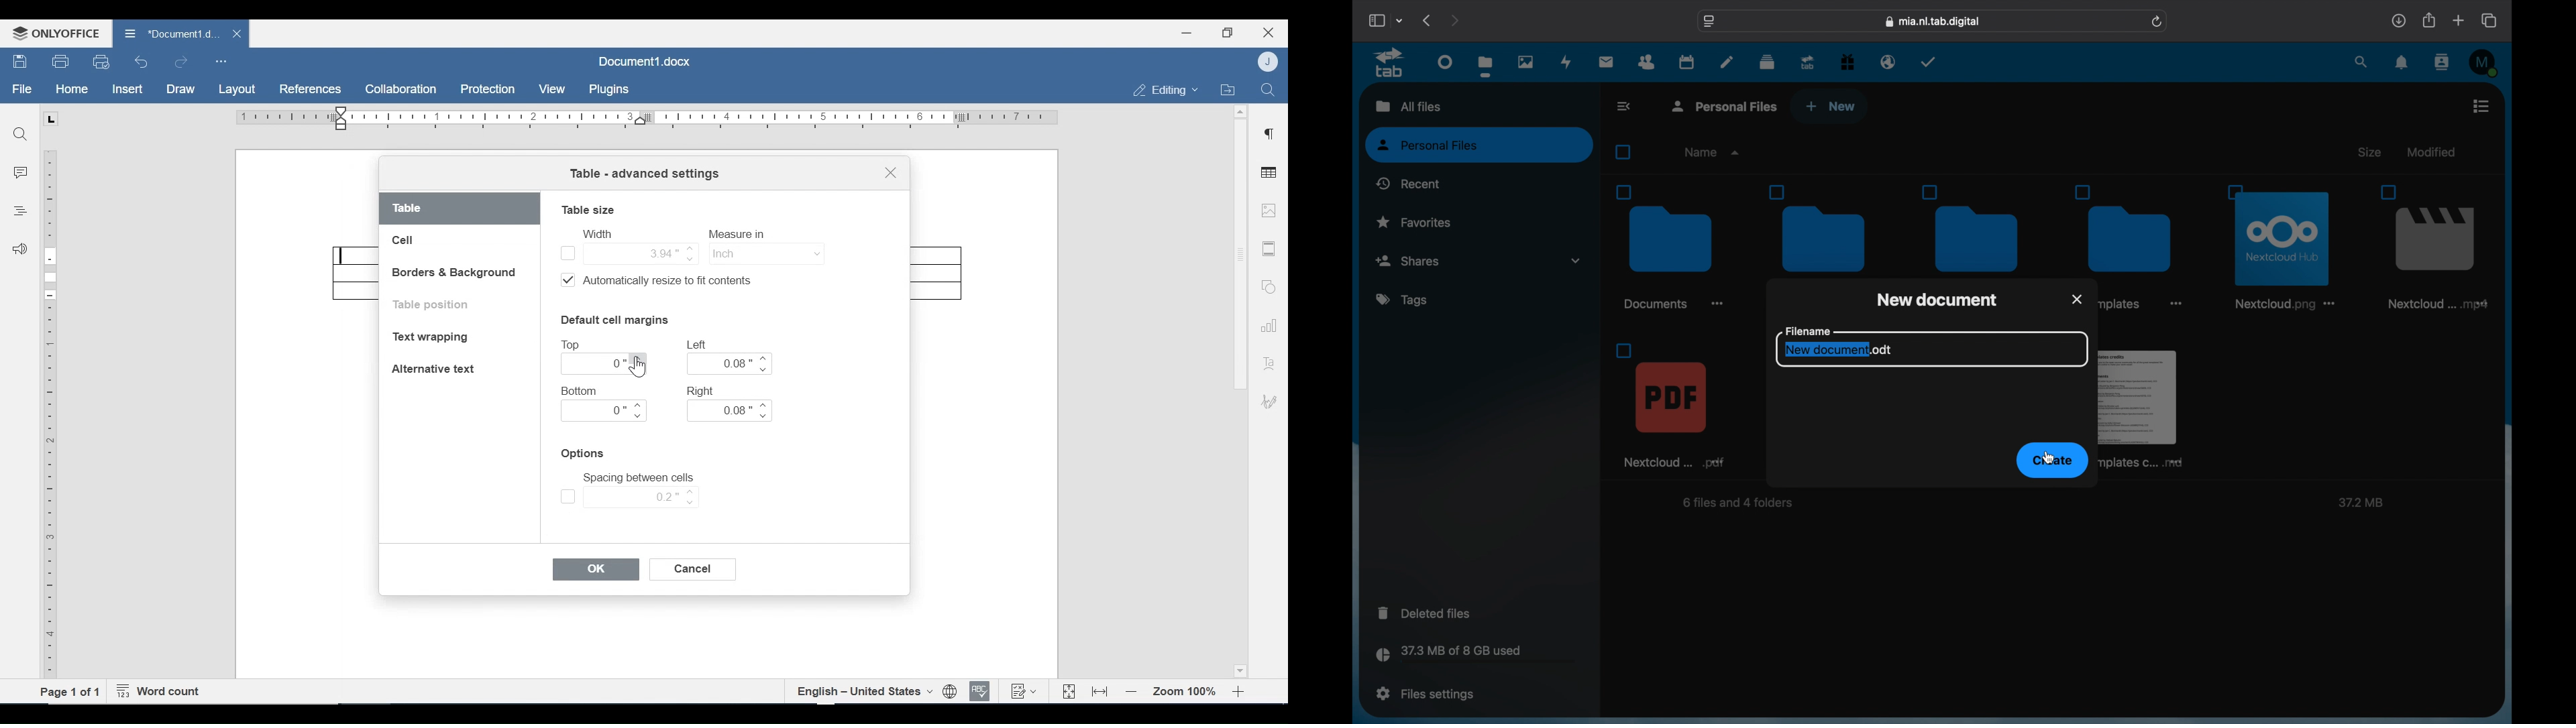  Describe the element at coordinates (1227, 88) in the screenshot. I see `Open Filelocation` at that location.